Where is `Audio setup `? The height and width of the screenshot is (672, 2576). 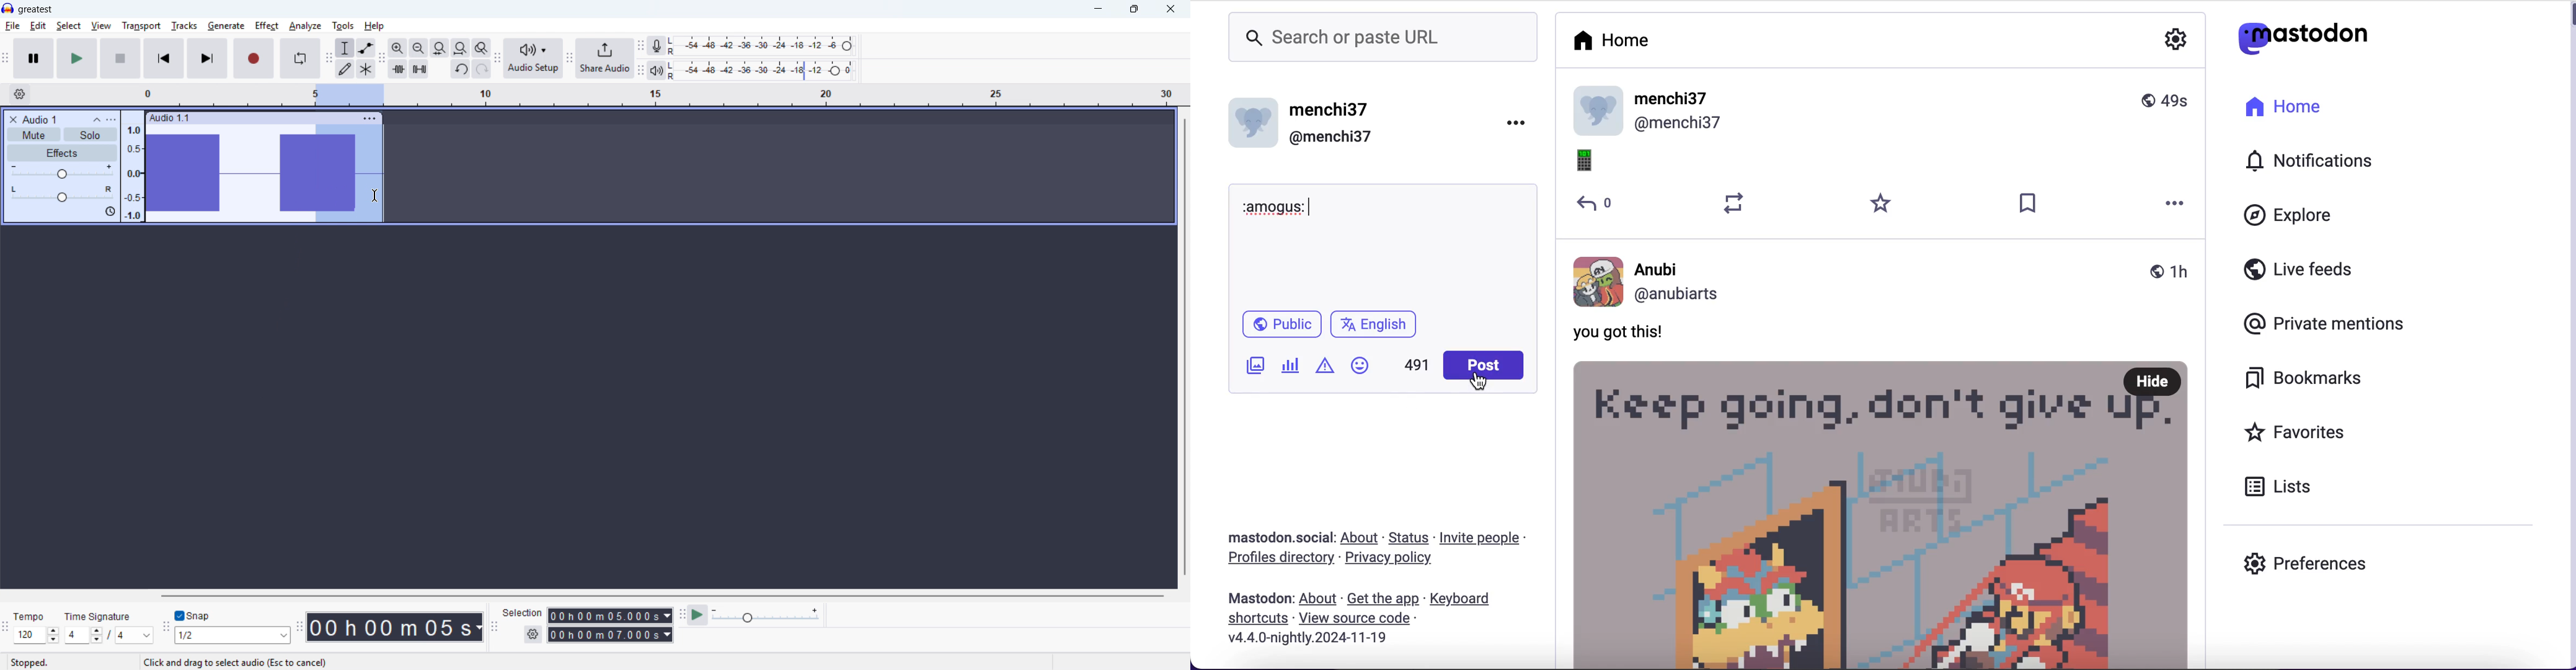
Audio setup  is located at coordinates (534, 59).